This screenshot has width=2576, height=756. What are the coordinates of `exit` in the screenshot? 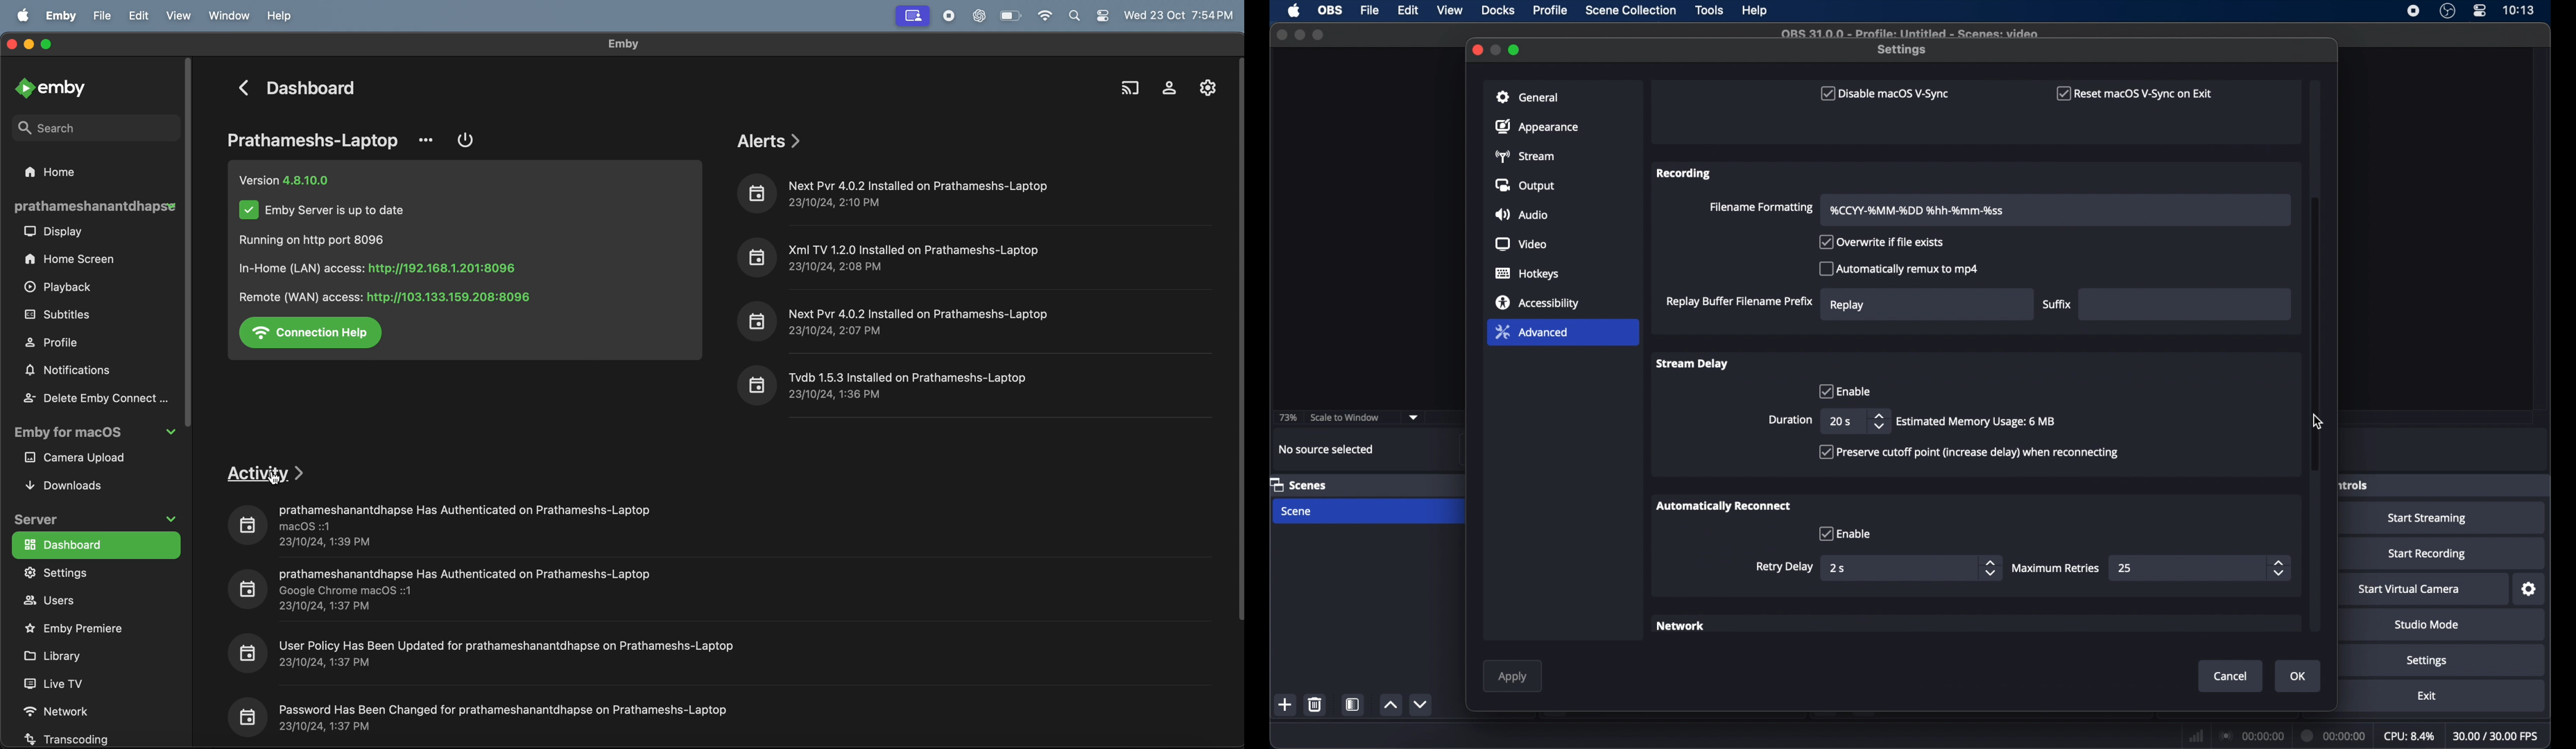 It's located at (2428, 696).